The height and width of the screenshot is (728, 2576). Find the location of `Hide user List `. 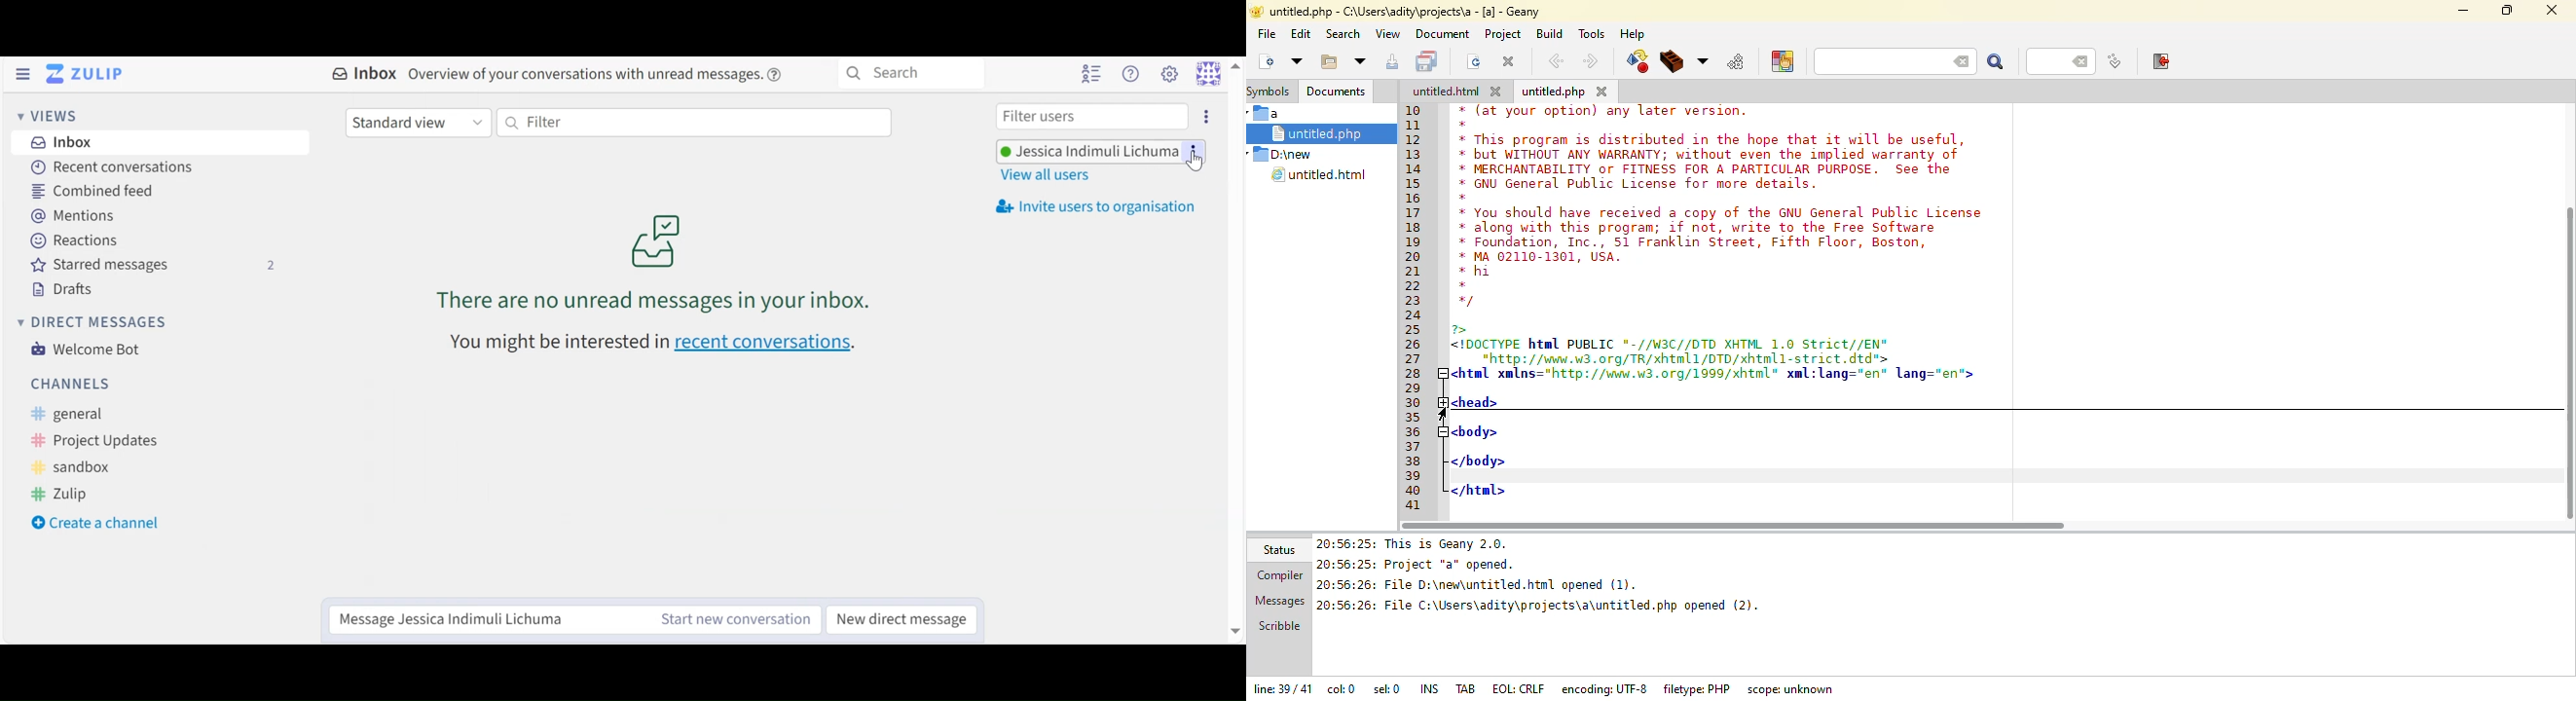

Hide user List  is located at coordinates (1091, 73).